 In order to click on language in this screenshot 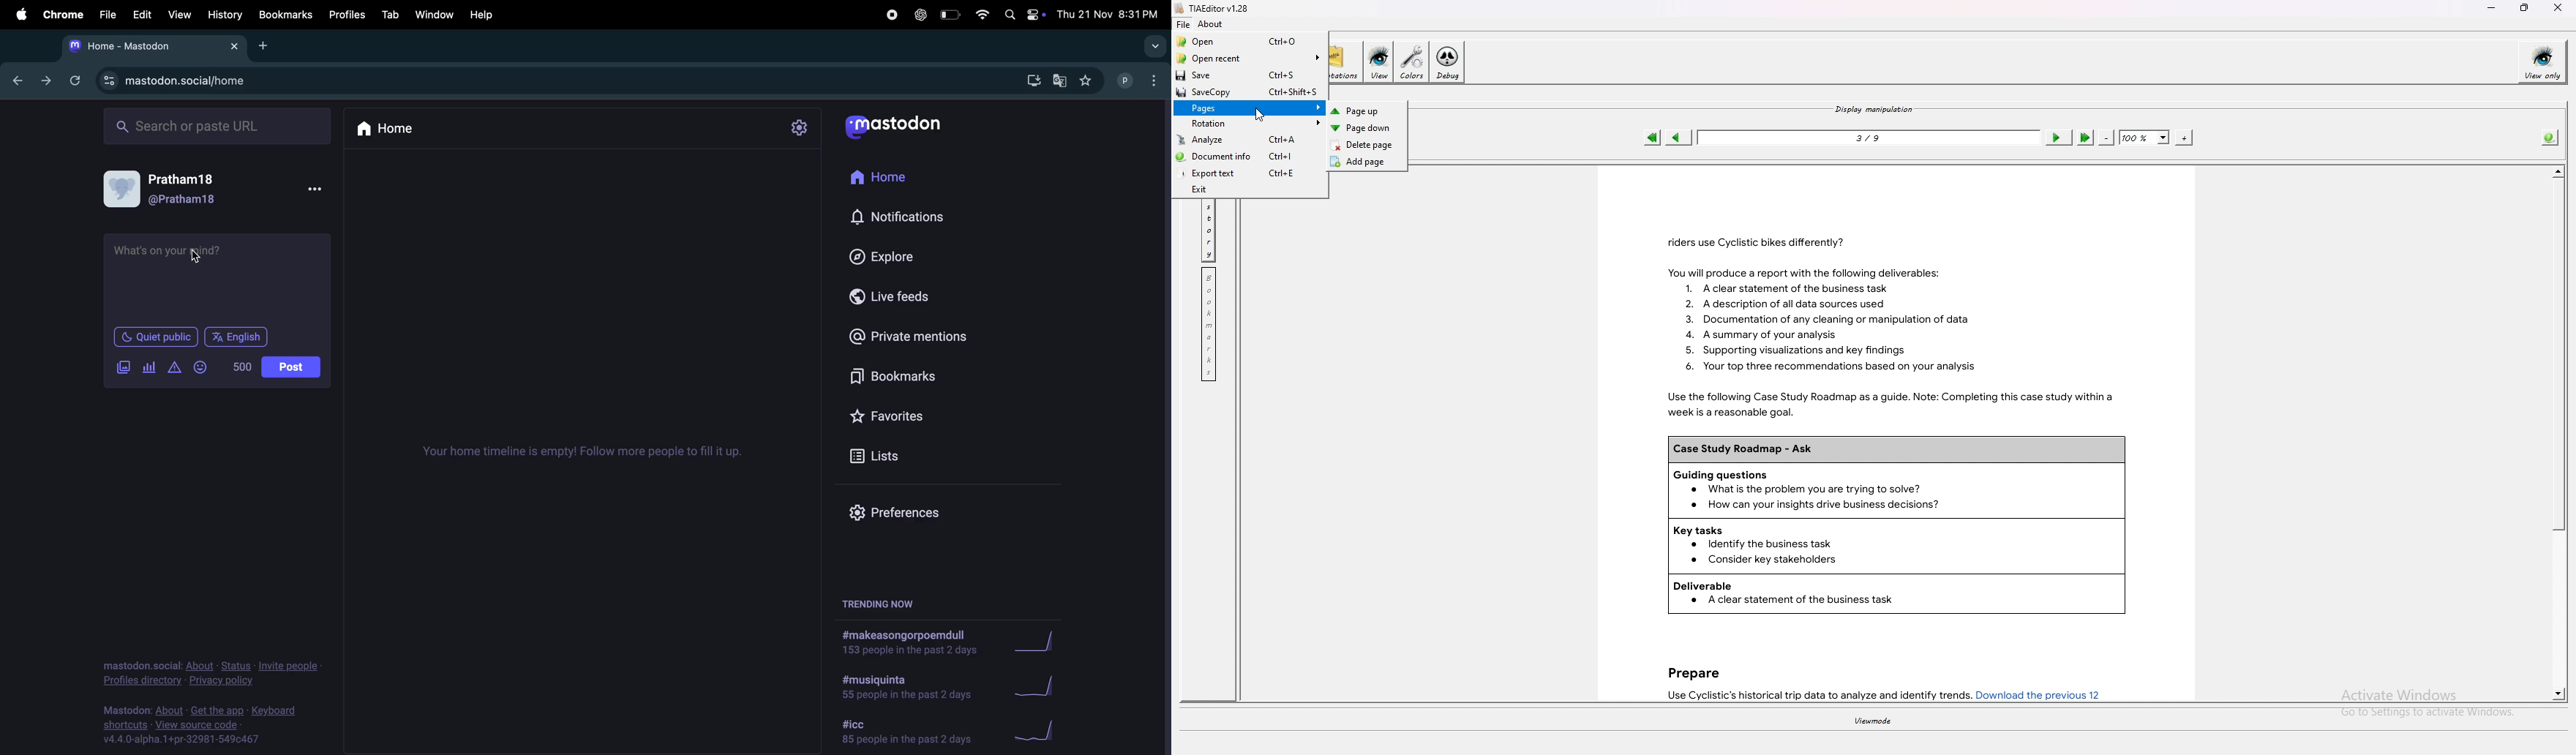, I will do `click(240, 335)`.